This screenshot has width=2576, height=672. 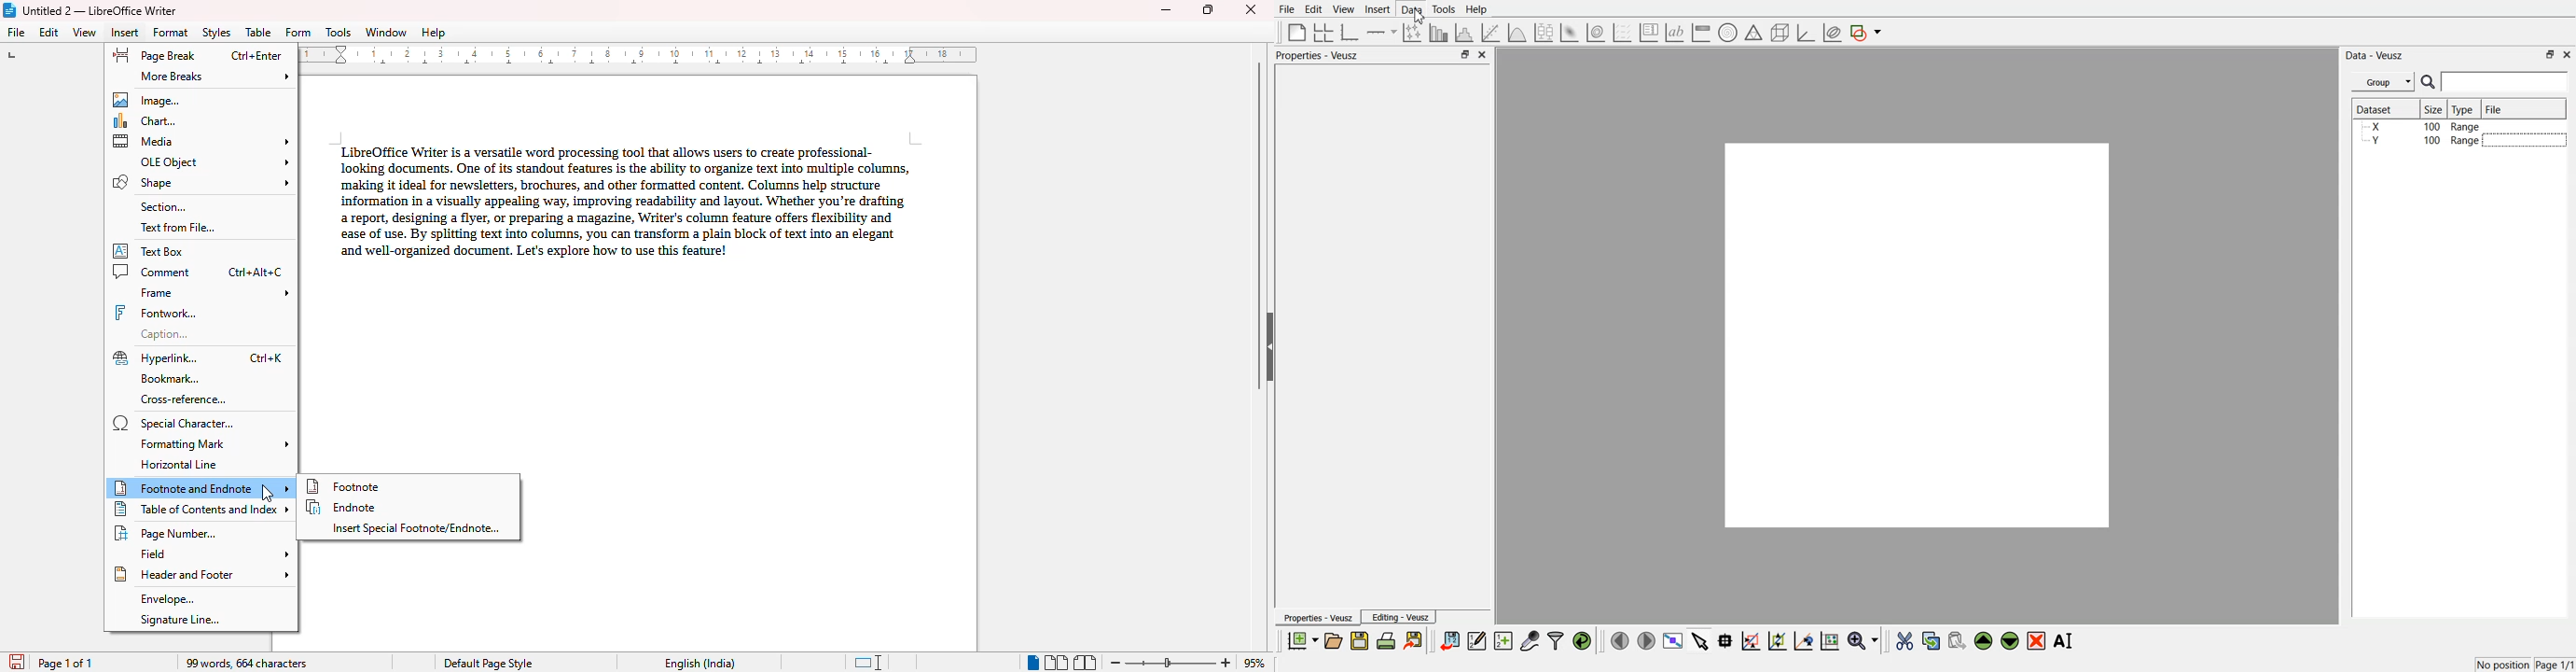 What do you see at coordinates (171, 32) in the screenshot?
I see `format` at bounding box center [171, 32].